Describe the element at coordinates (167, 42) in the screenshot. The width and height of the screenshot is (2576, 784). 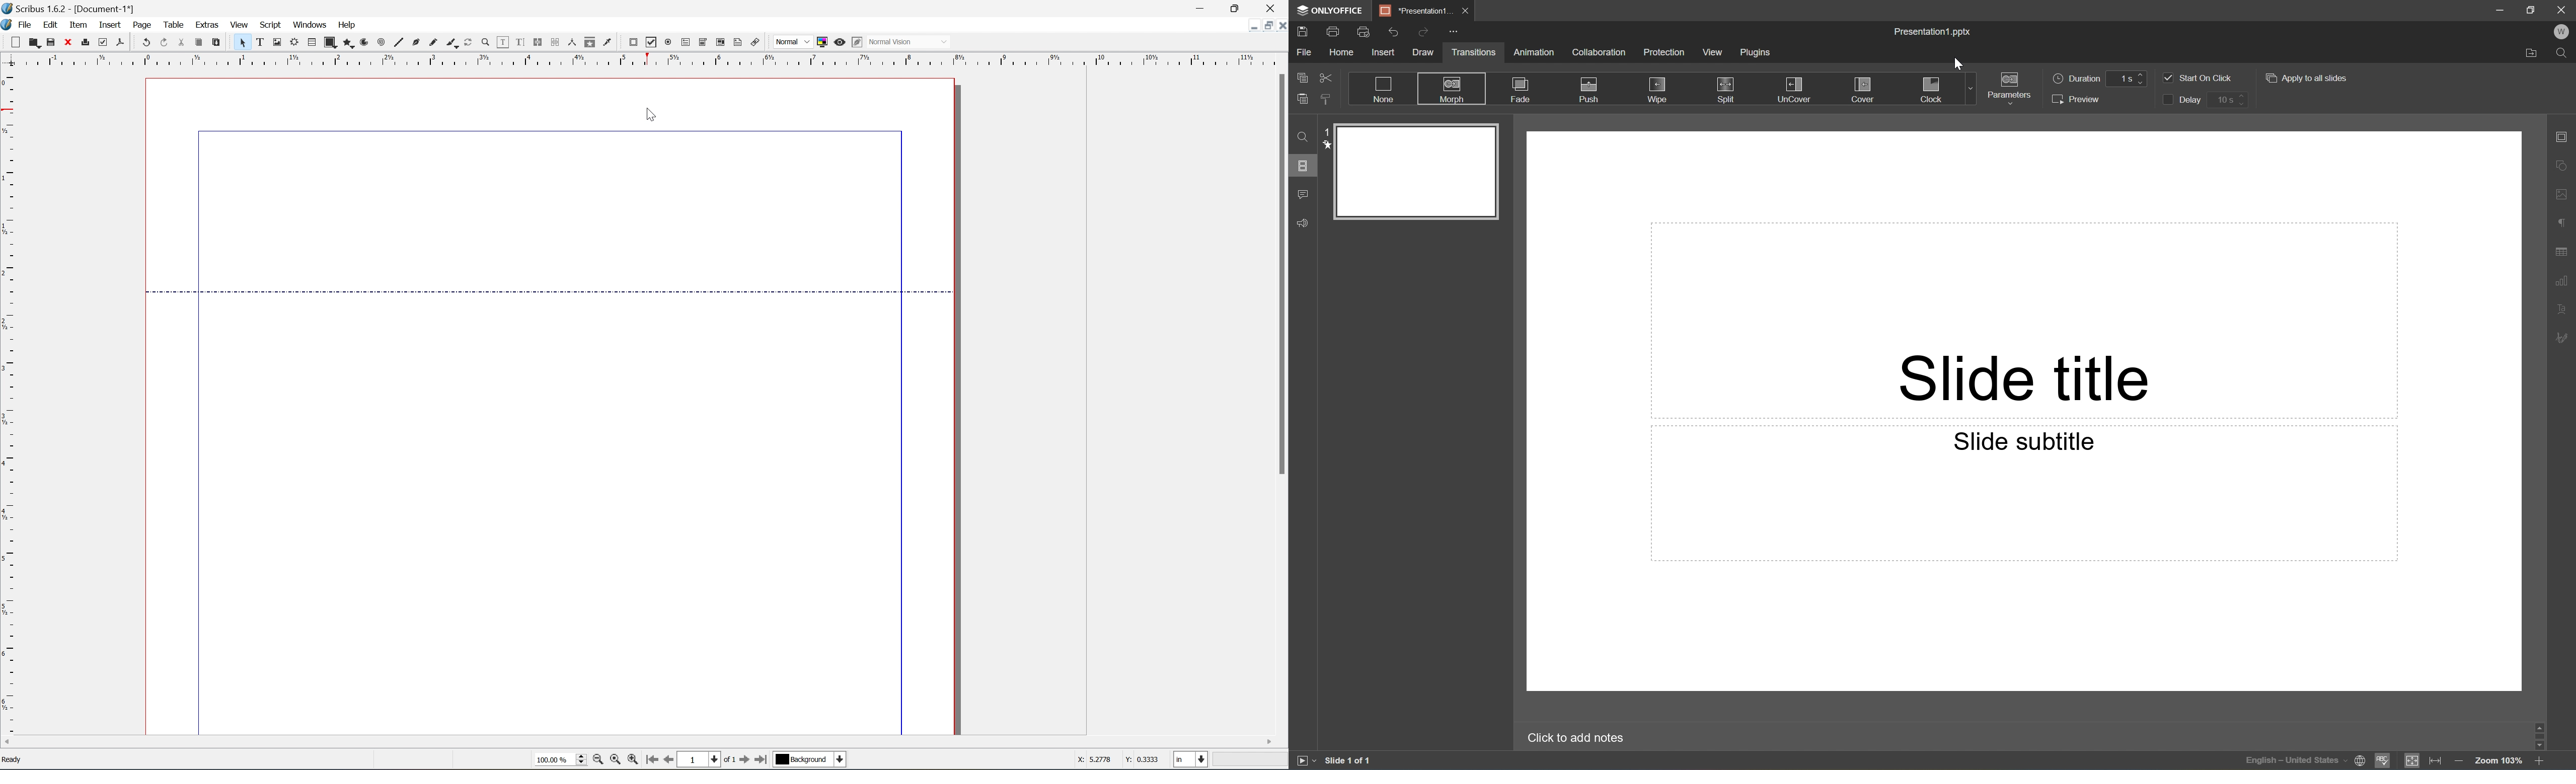
I see `redo` at that location.